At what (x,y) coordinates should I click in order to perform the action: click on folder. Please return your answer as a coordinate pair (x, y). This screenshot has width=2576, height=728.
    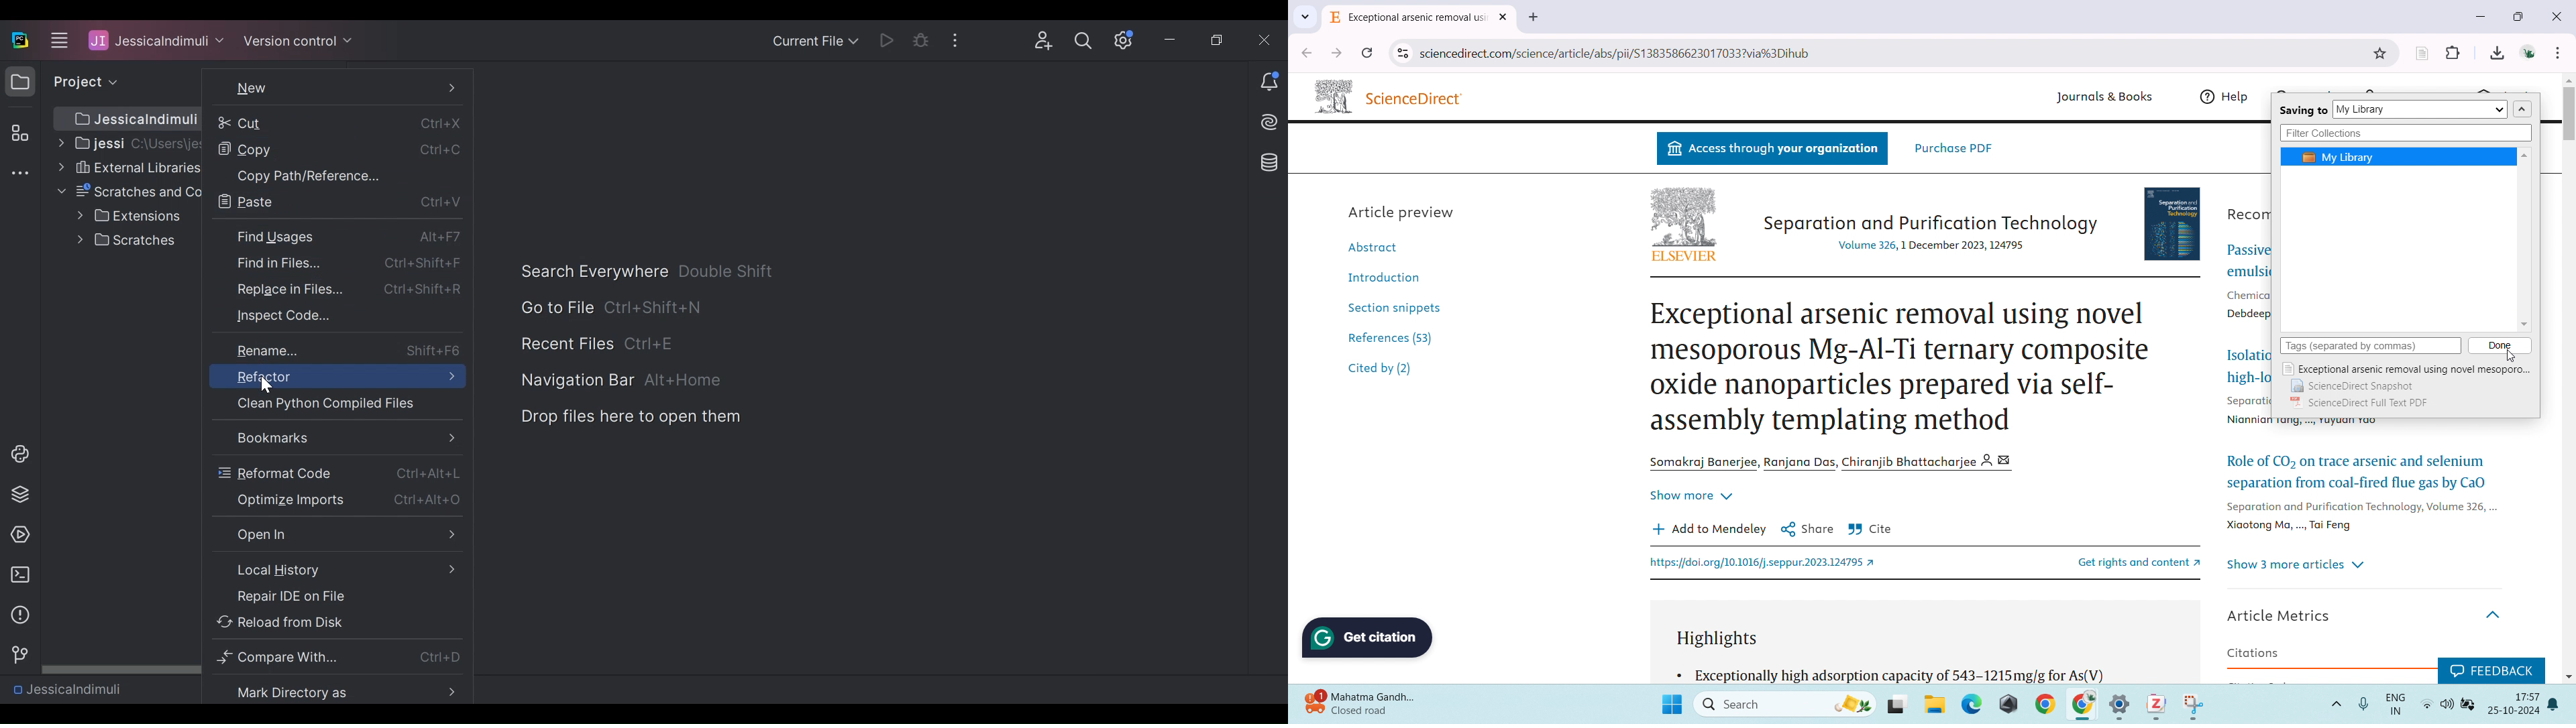
    Looking at the image, I should click on (19, 84).